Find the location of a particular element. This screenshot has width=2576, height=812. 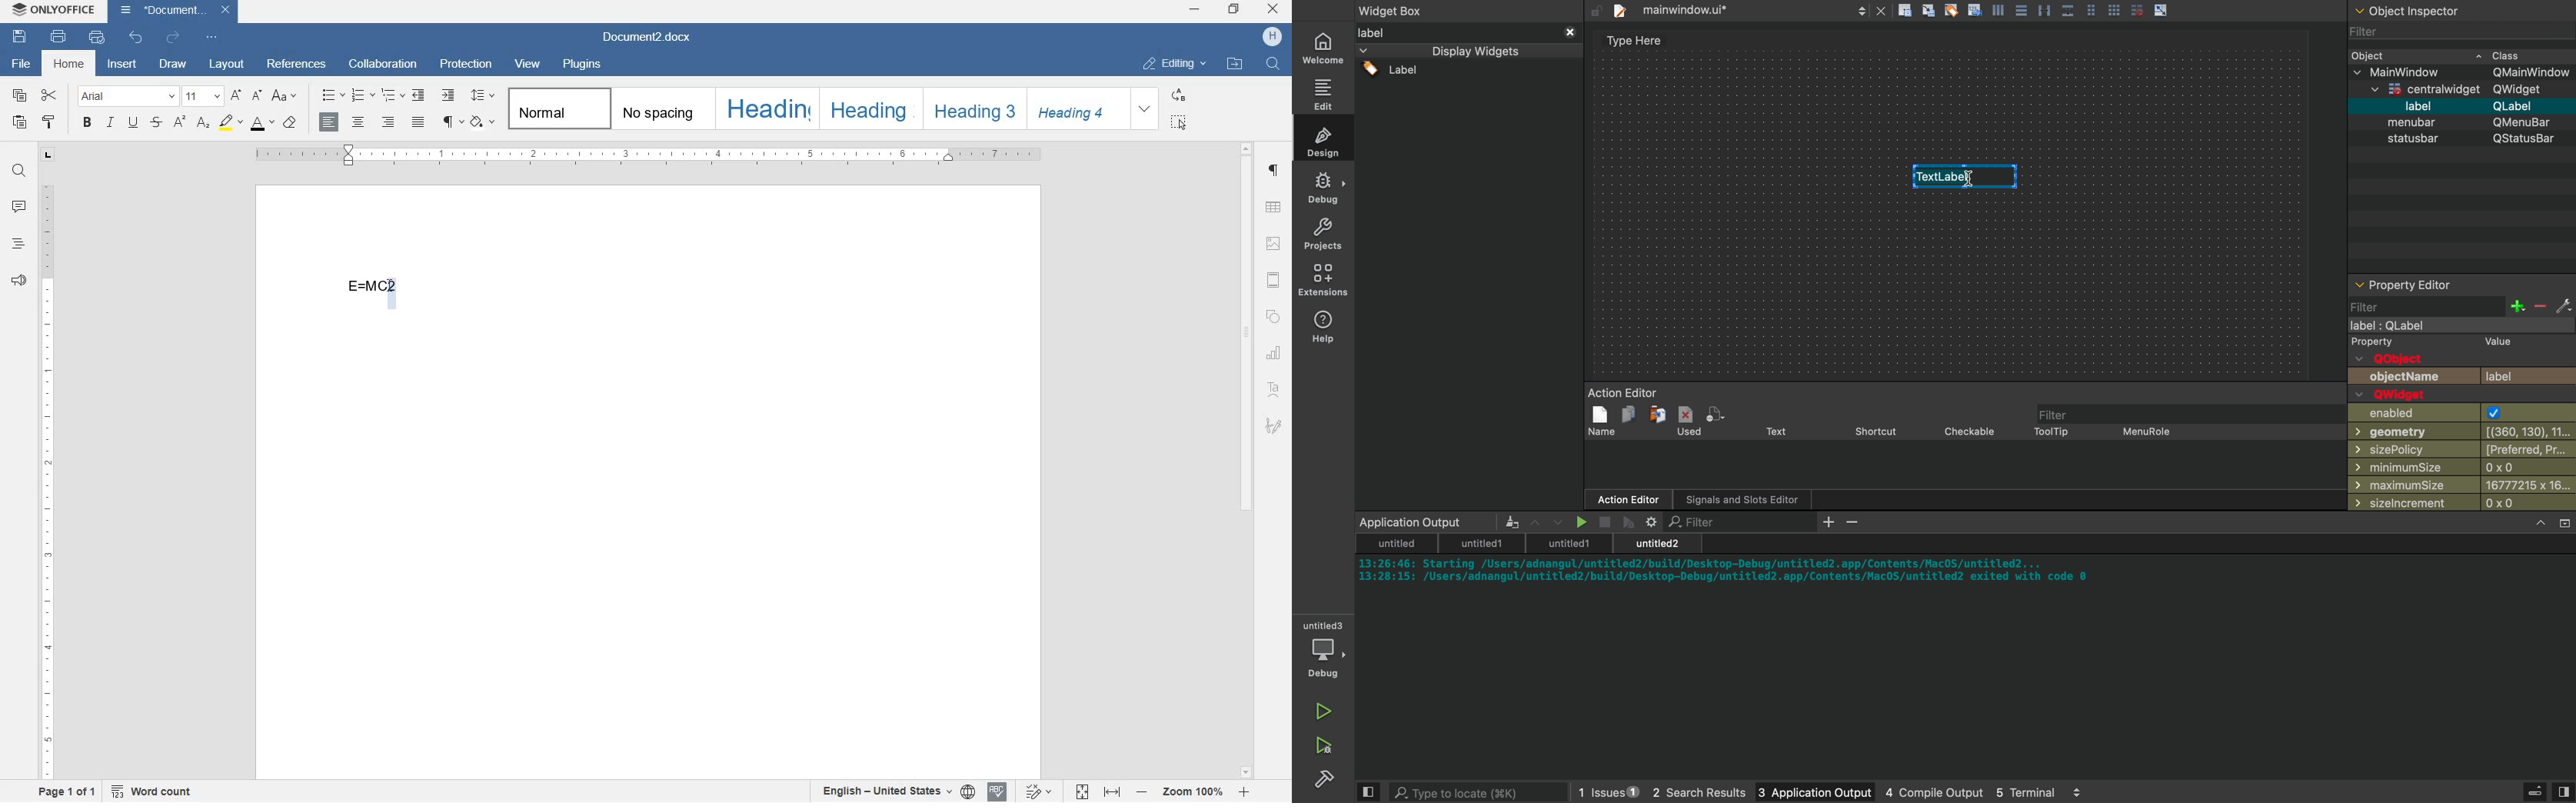

Heading 2 is located at coordinates (868, 109).